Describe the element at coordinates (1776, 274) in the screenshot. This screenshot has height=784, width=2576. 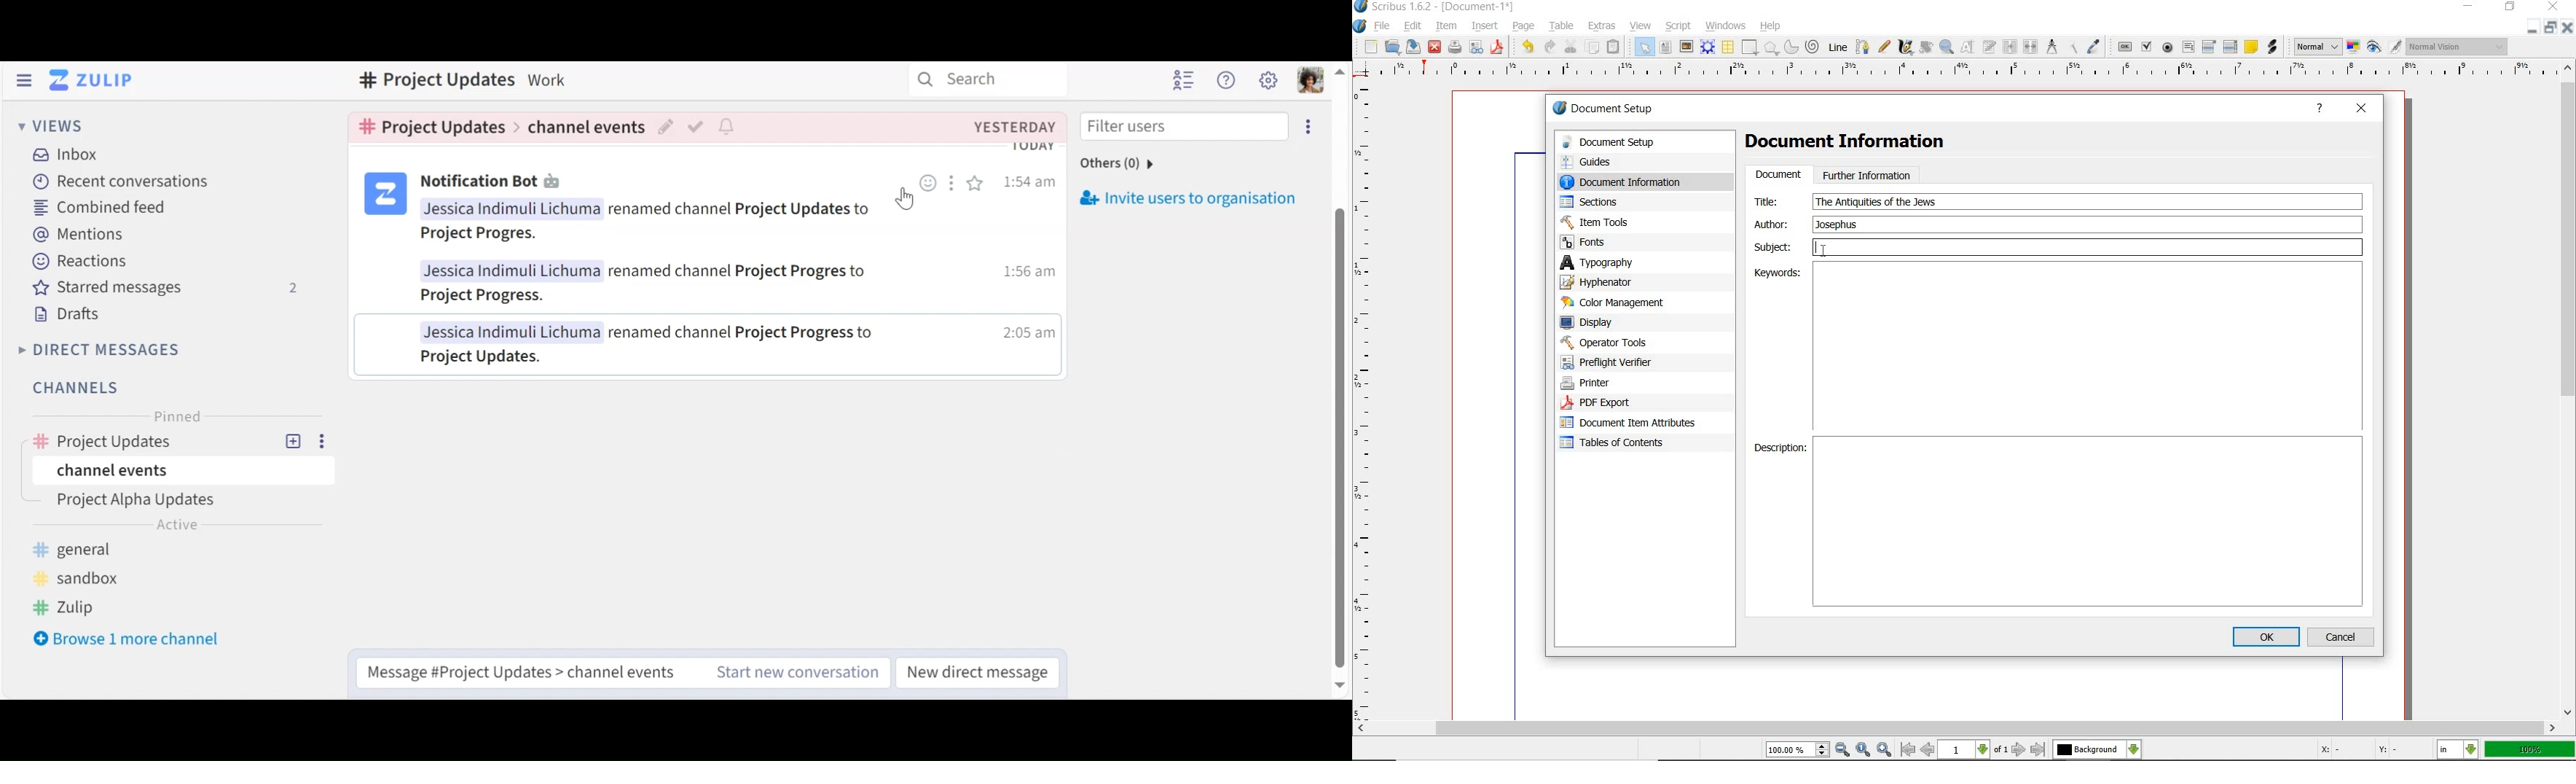
I see `Keywords` at that location.